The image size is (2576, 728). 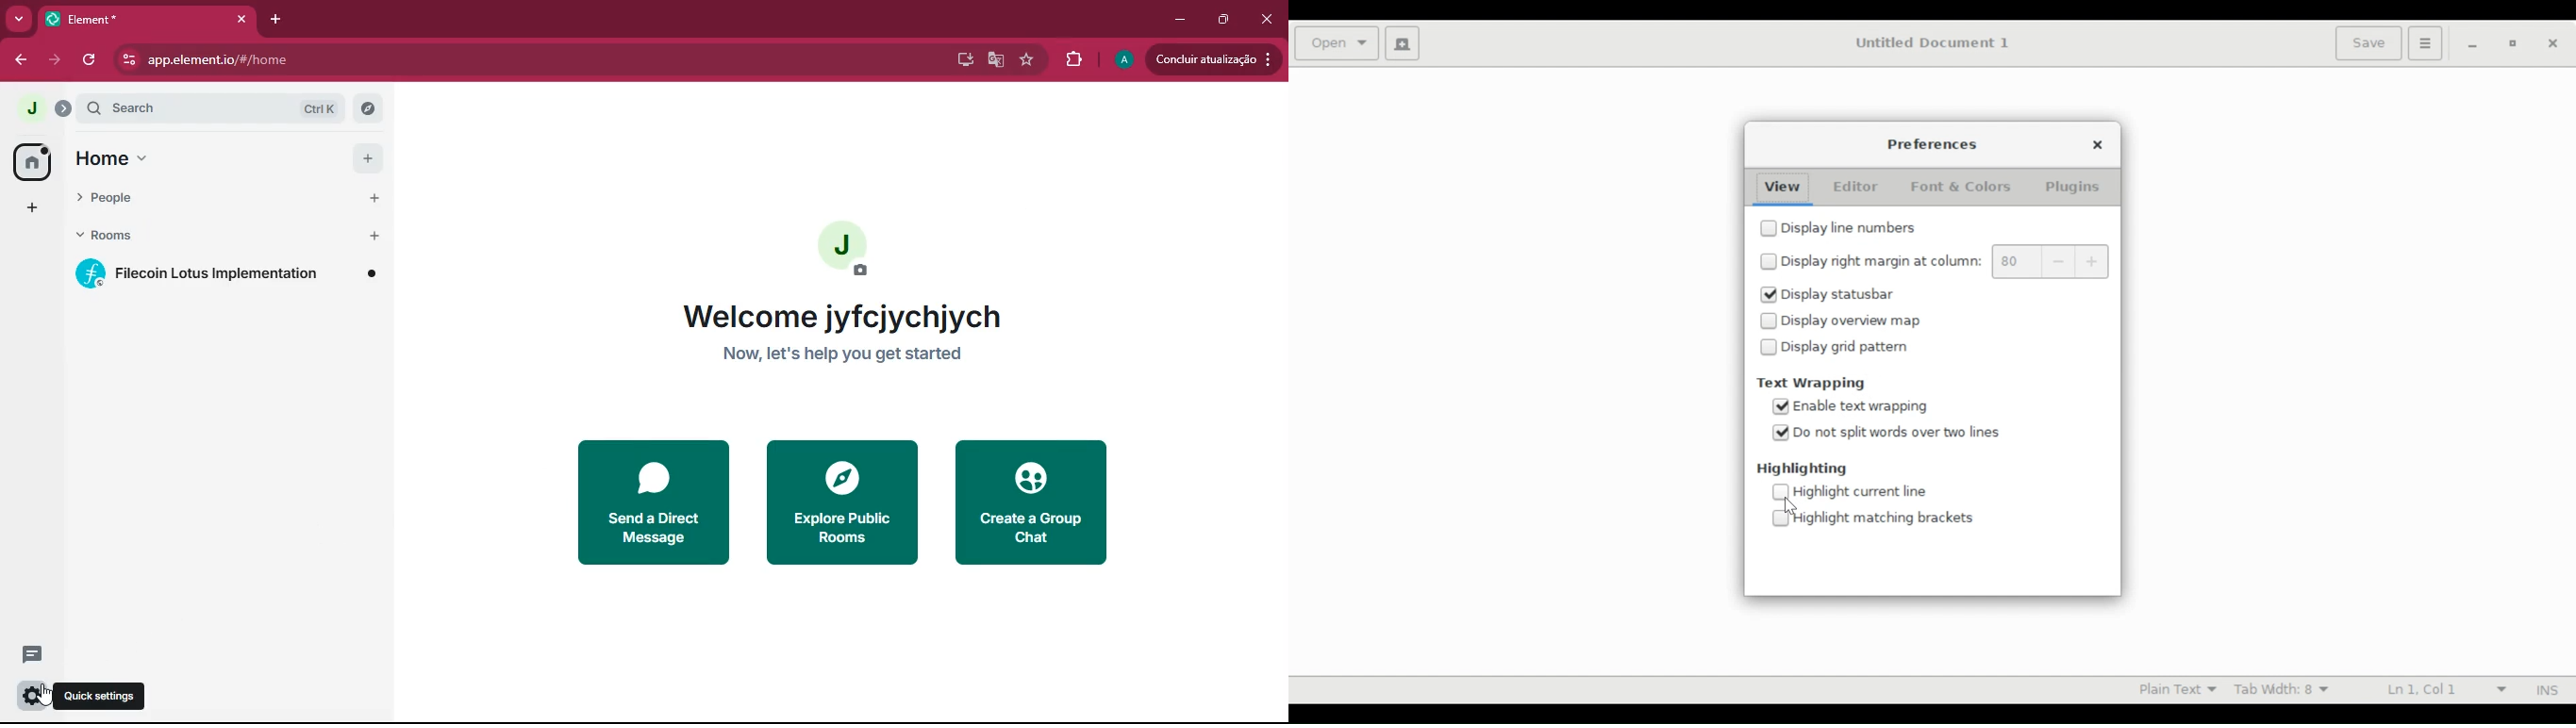 What do you see at coordinates (1180, 20) in the screenshot?
I see `minimize` at bounding box center [1180, 20].